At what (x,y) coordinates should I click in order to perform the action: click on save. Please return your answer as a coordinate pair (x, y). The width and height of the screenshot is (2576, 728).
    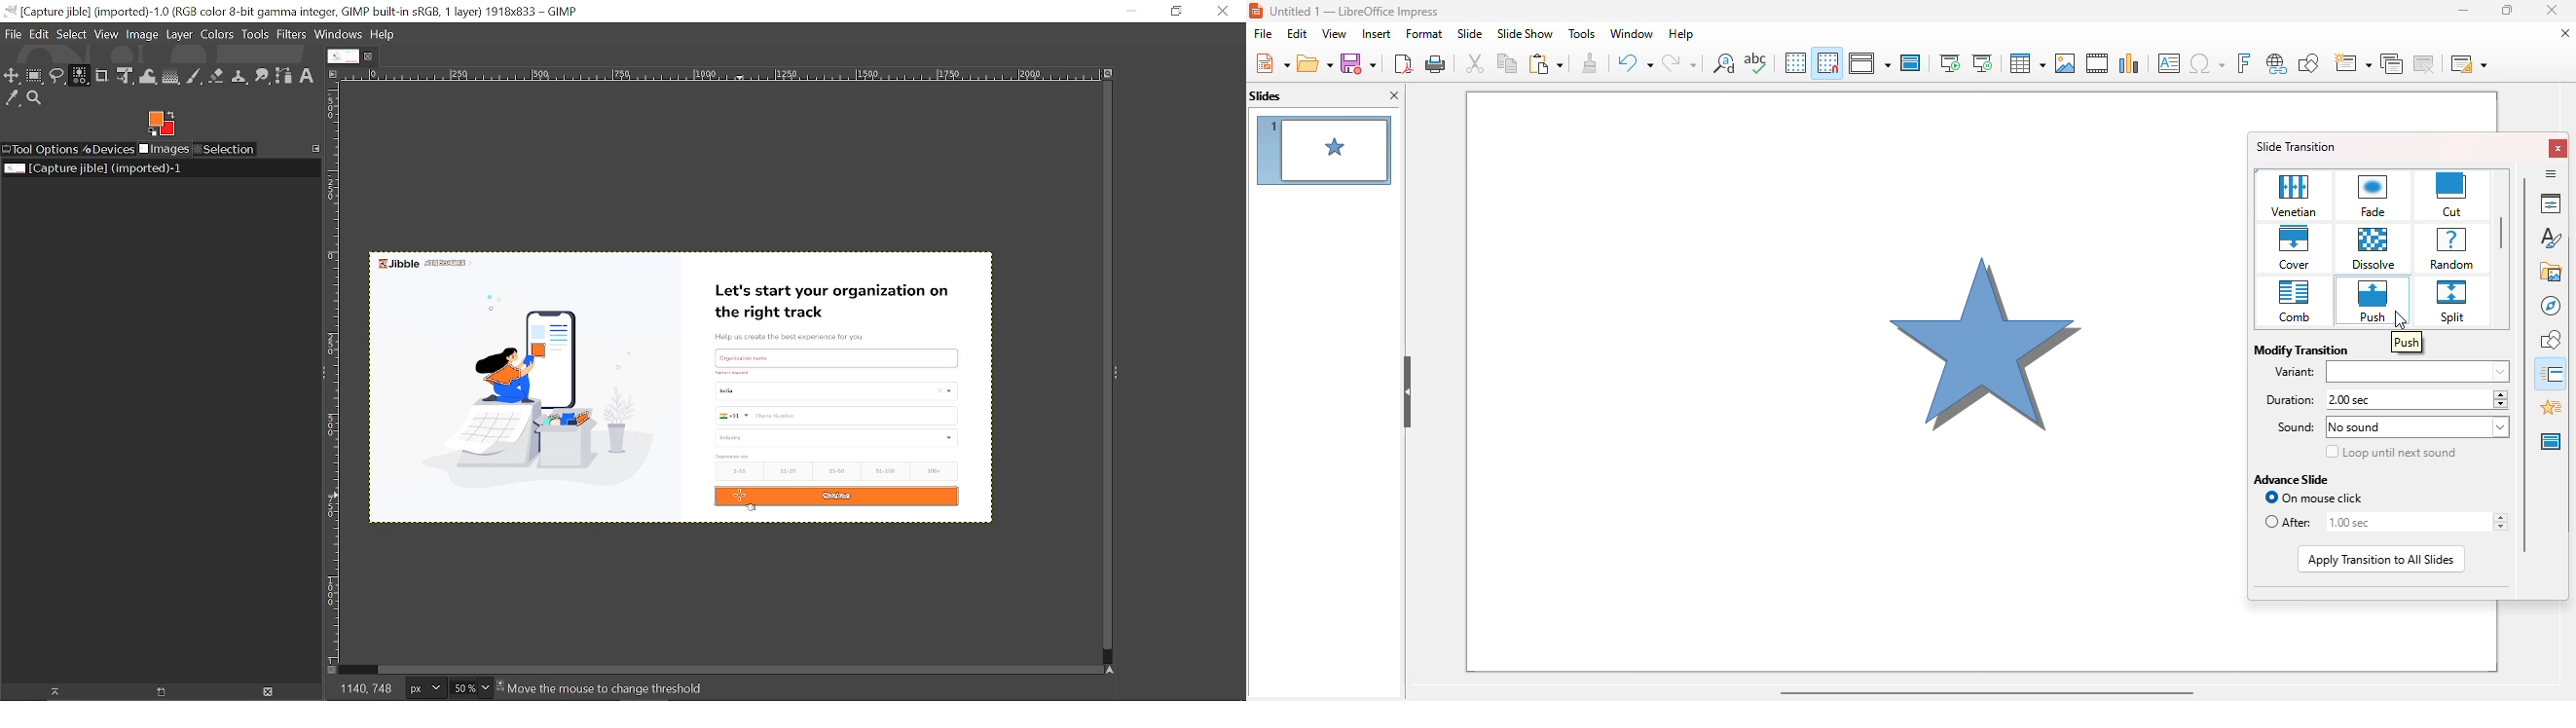
    Looking at the image, I should click on (1358, 63).